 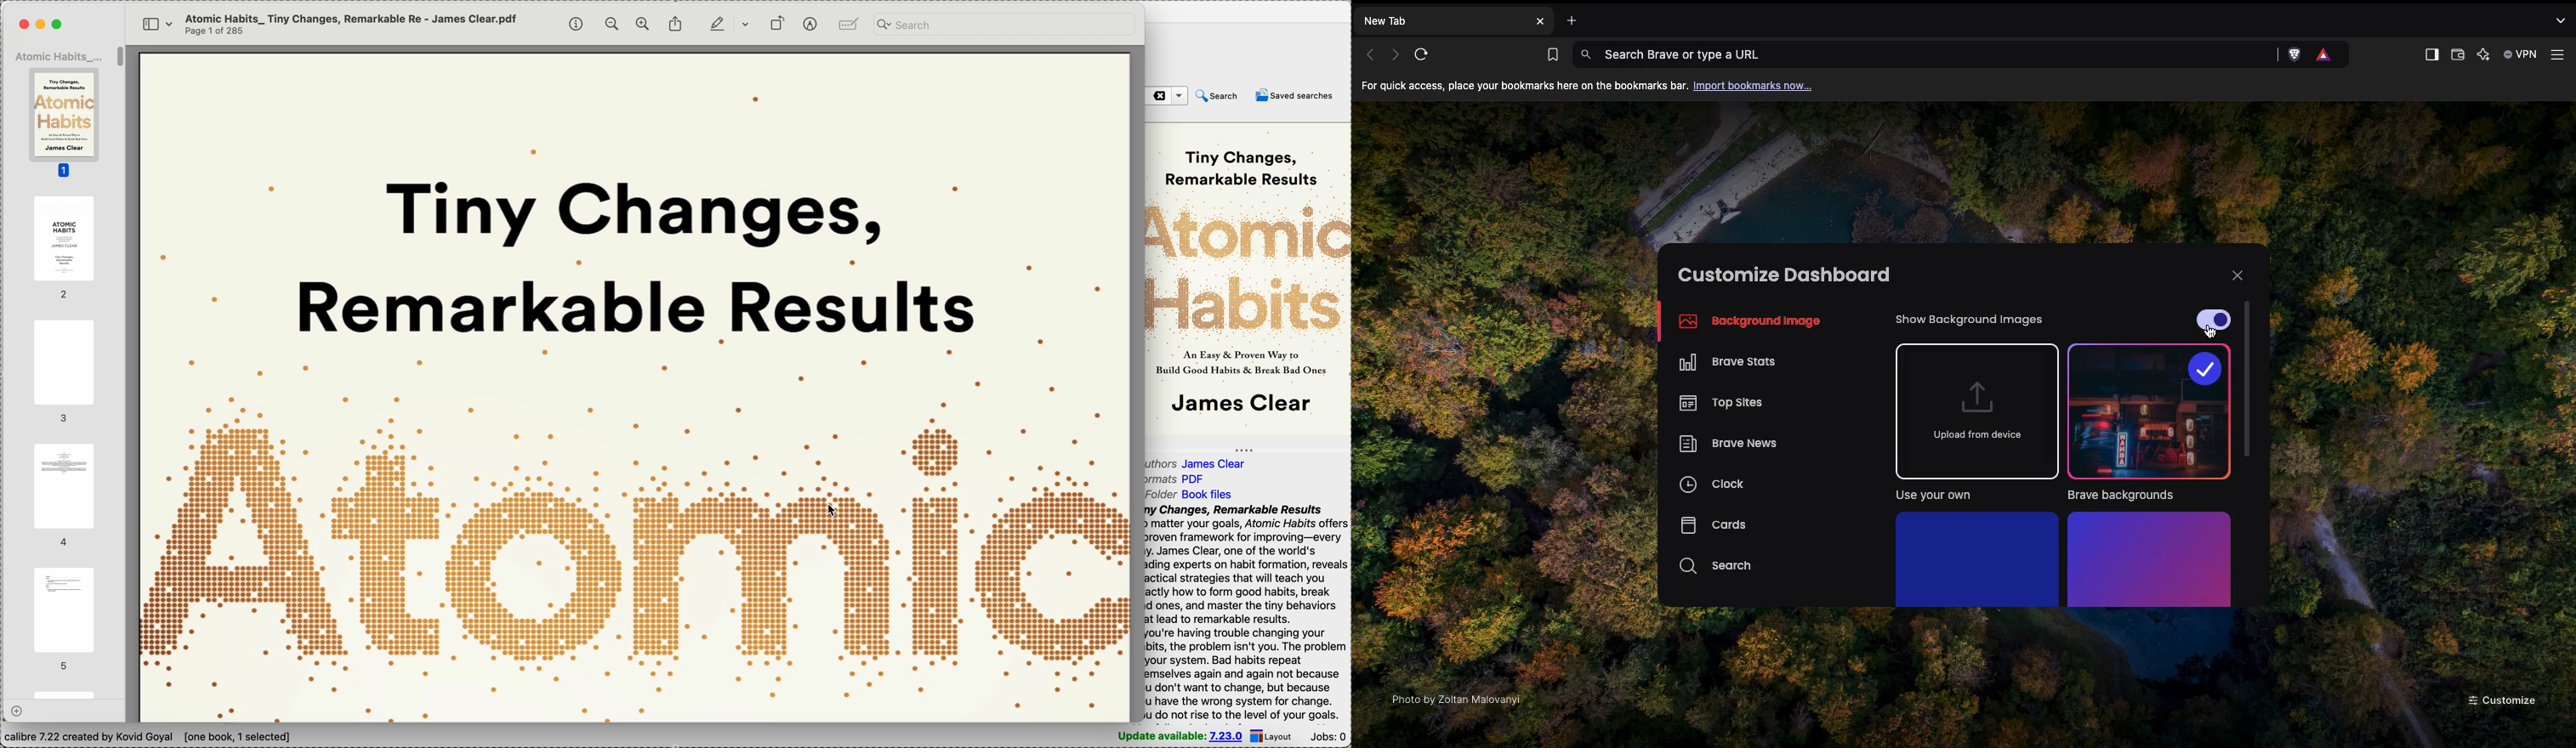 I want to click on share, so click(x=676, y=24).